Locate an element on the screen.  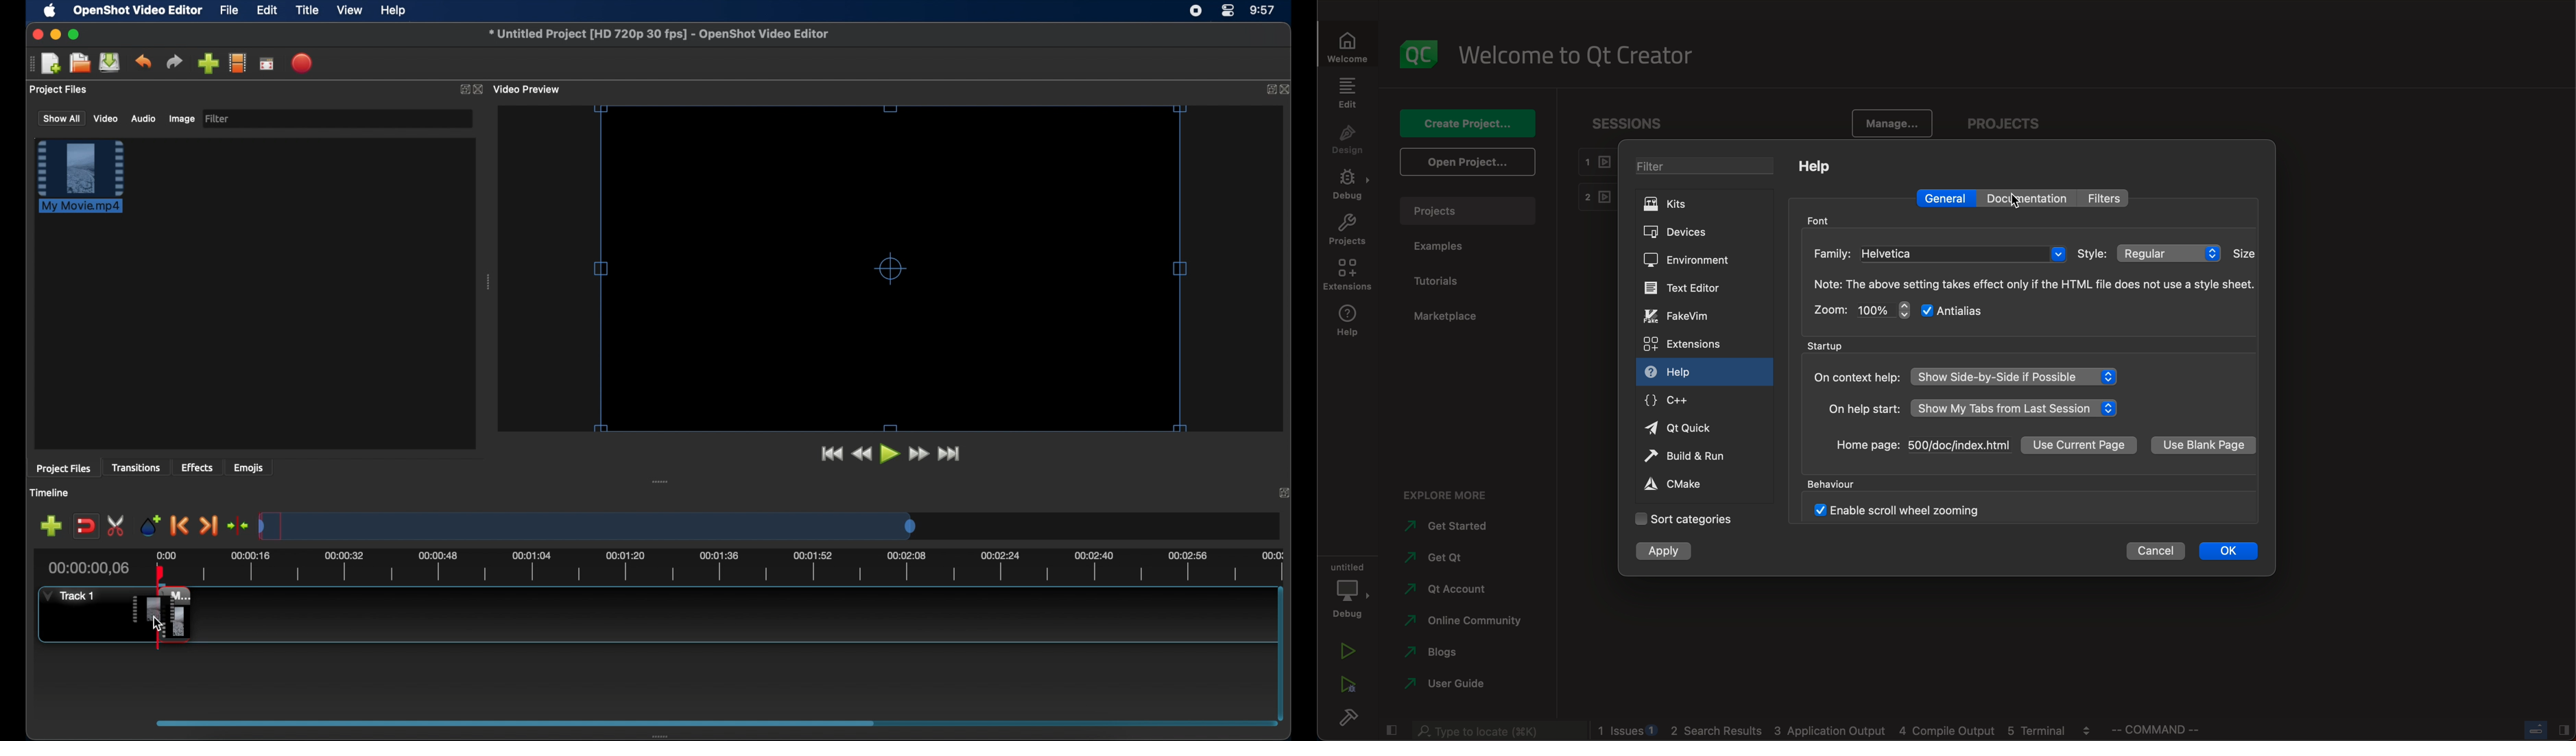
style is located at coordinates (2151, 252).